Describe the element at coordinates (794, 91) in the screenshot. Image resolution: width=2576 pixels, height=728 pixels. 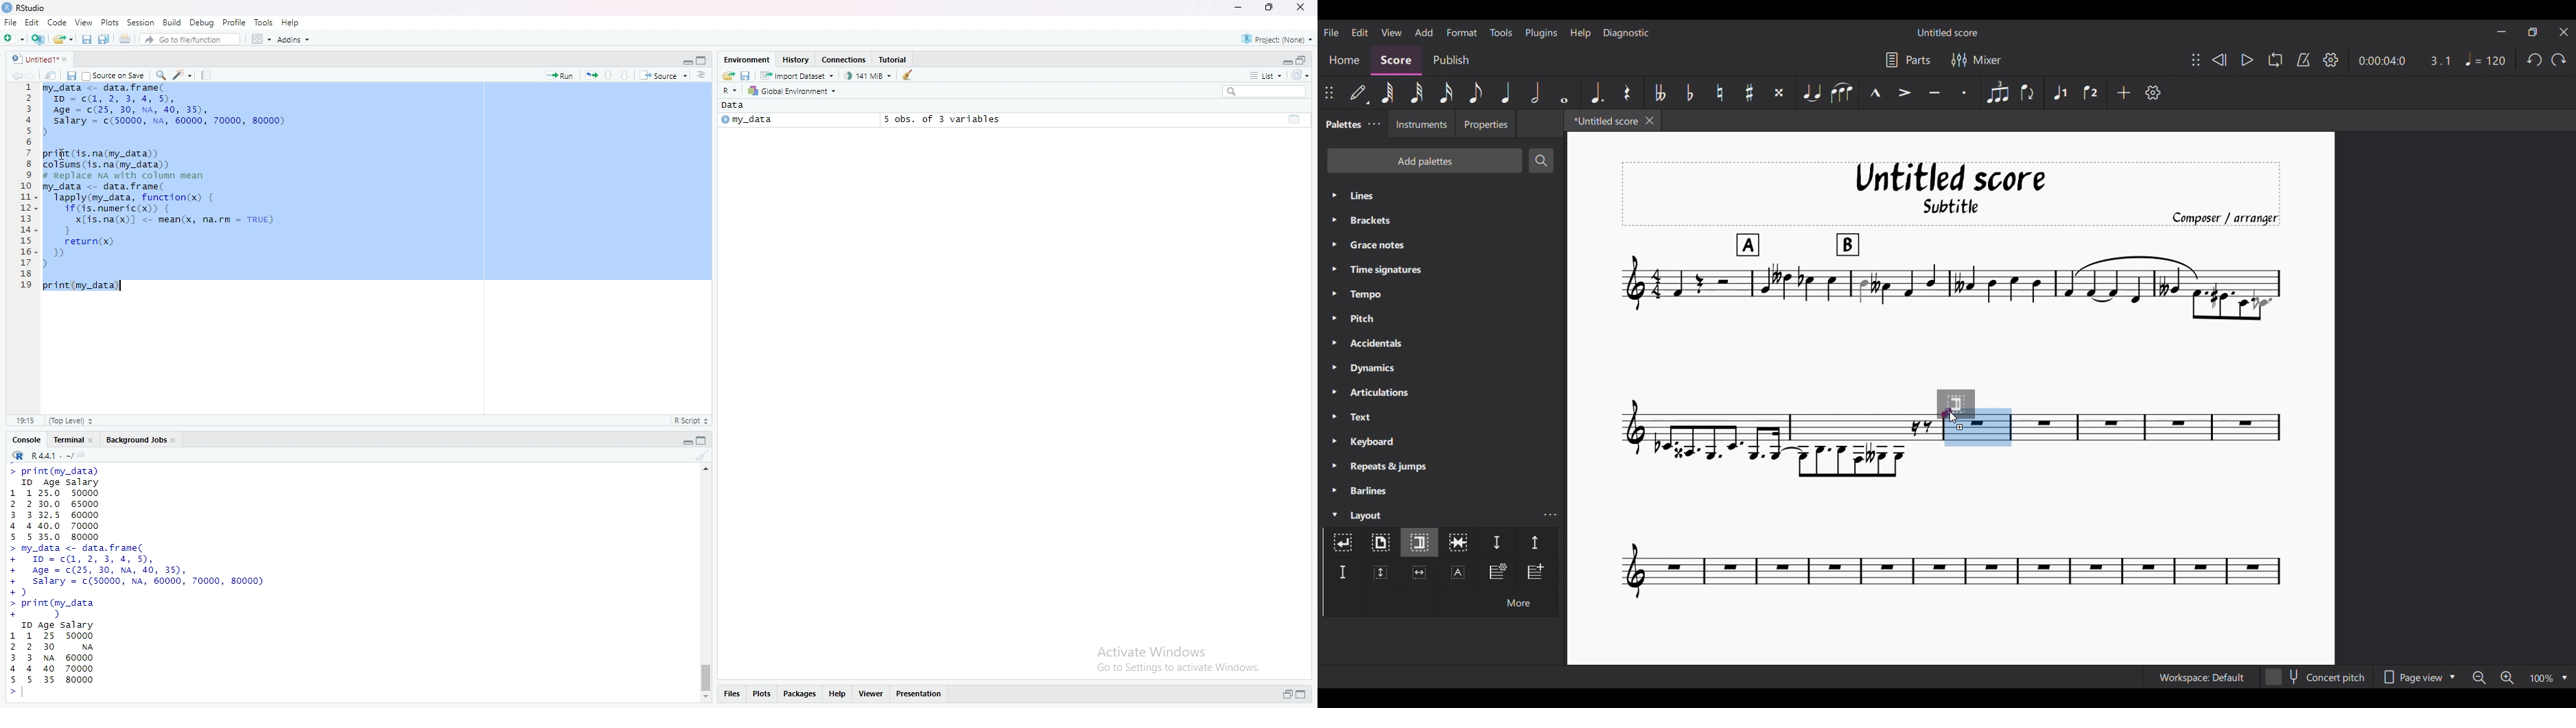
I see `global environment` at that location.